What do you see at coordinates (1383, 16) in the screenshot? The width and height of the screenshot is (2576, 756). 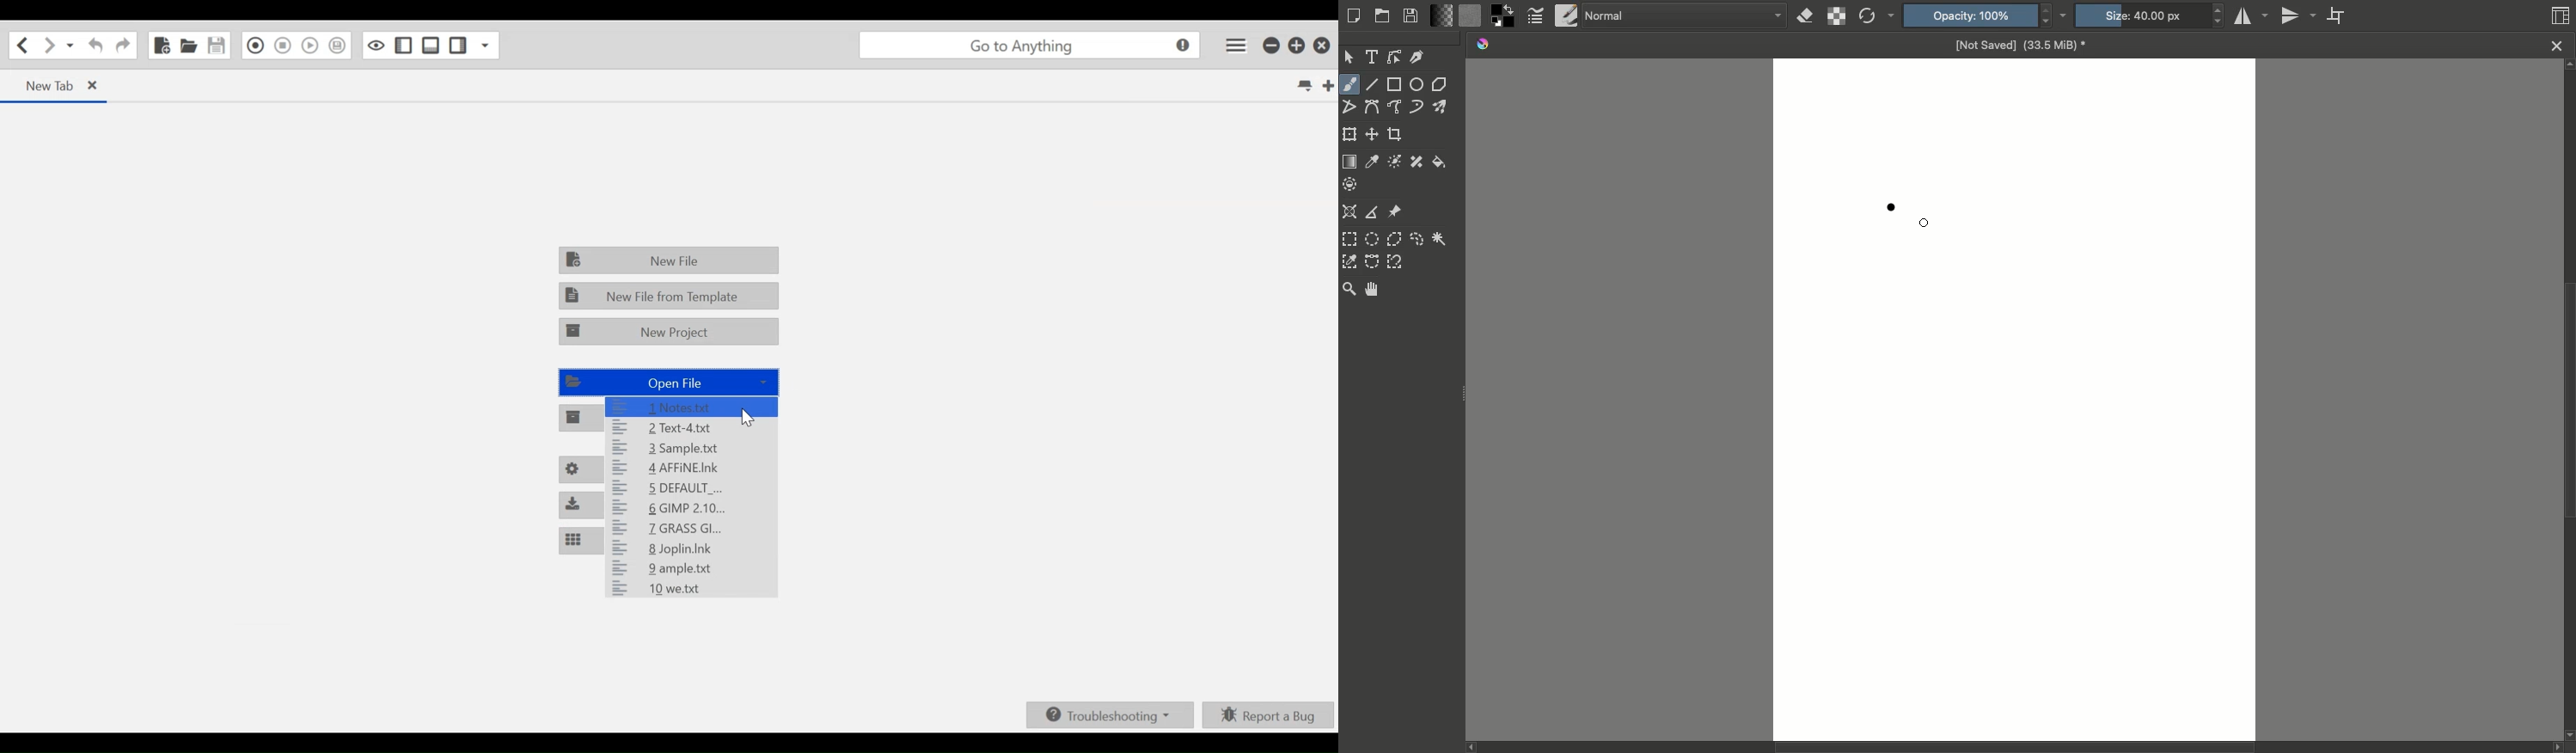 I see `Open` at bounding box center [1383, 16].